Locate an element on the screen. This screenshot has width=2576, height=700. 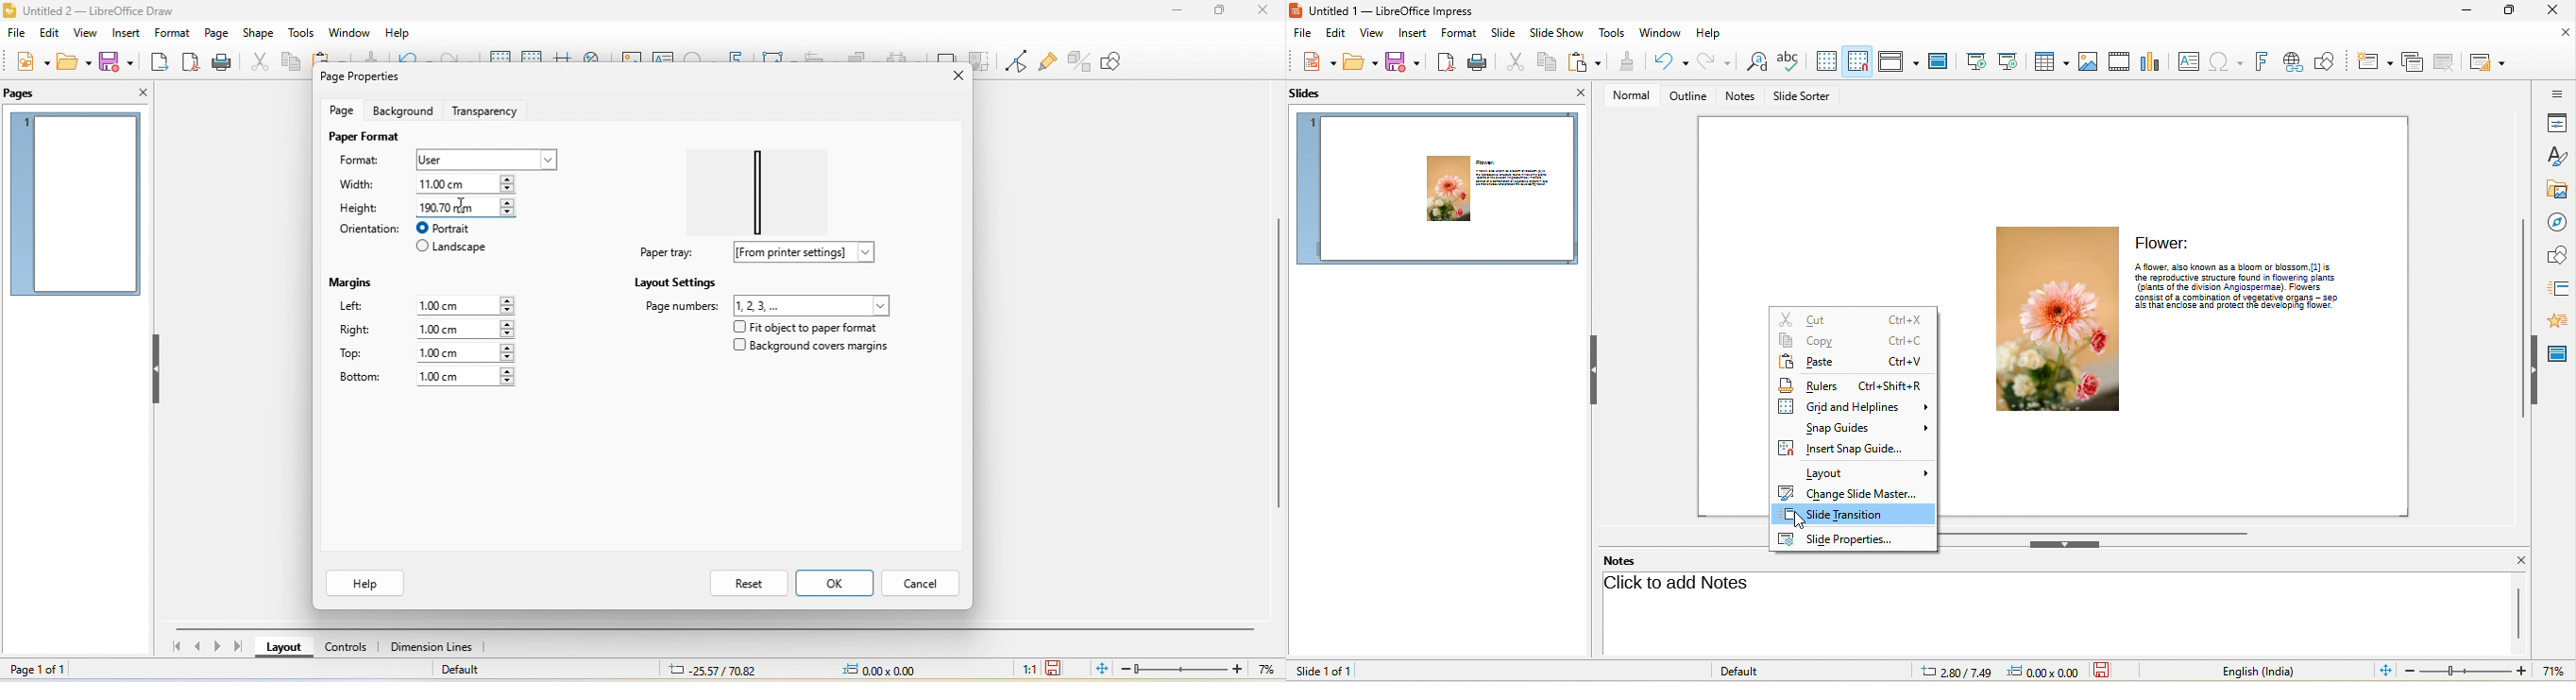
show draw function is located at coordinates (1125, 61).